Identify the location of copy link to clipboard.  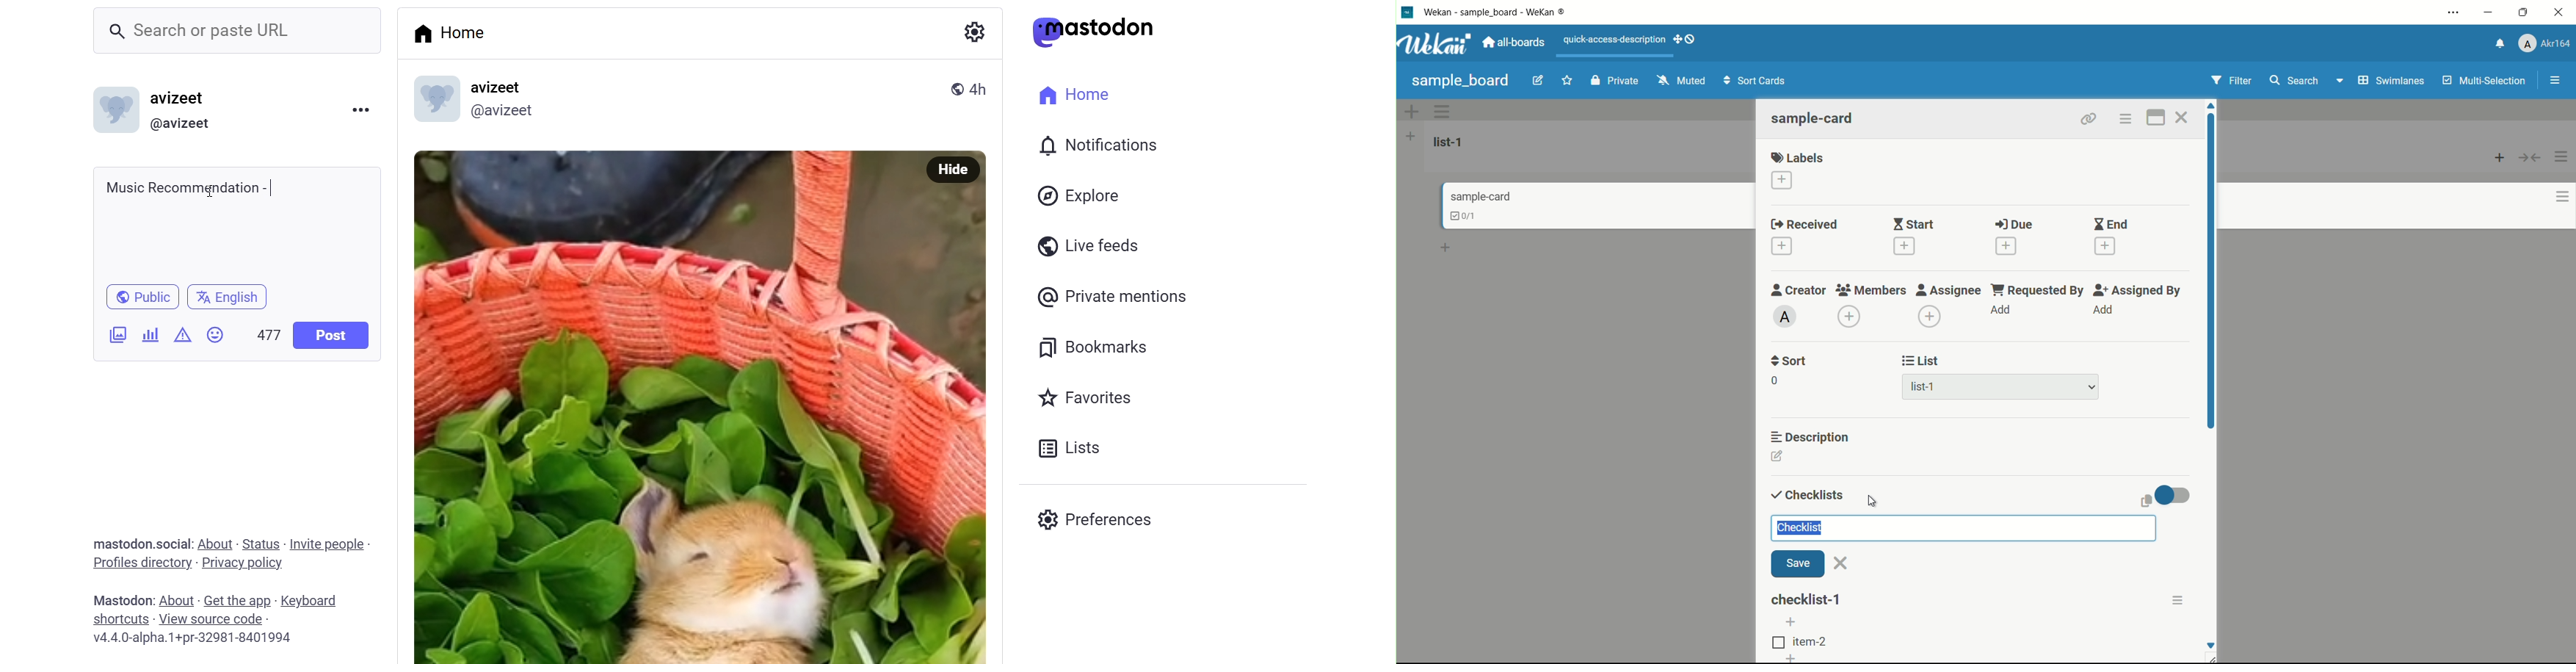
(2087, 119).